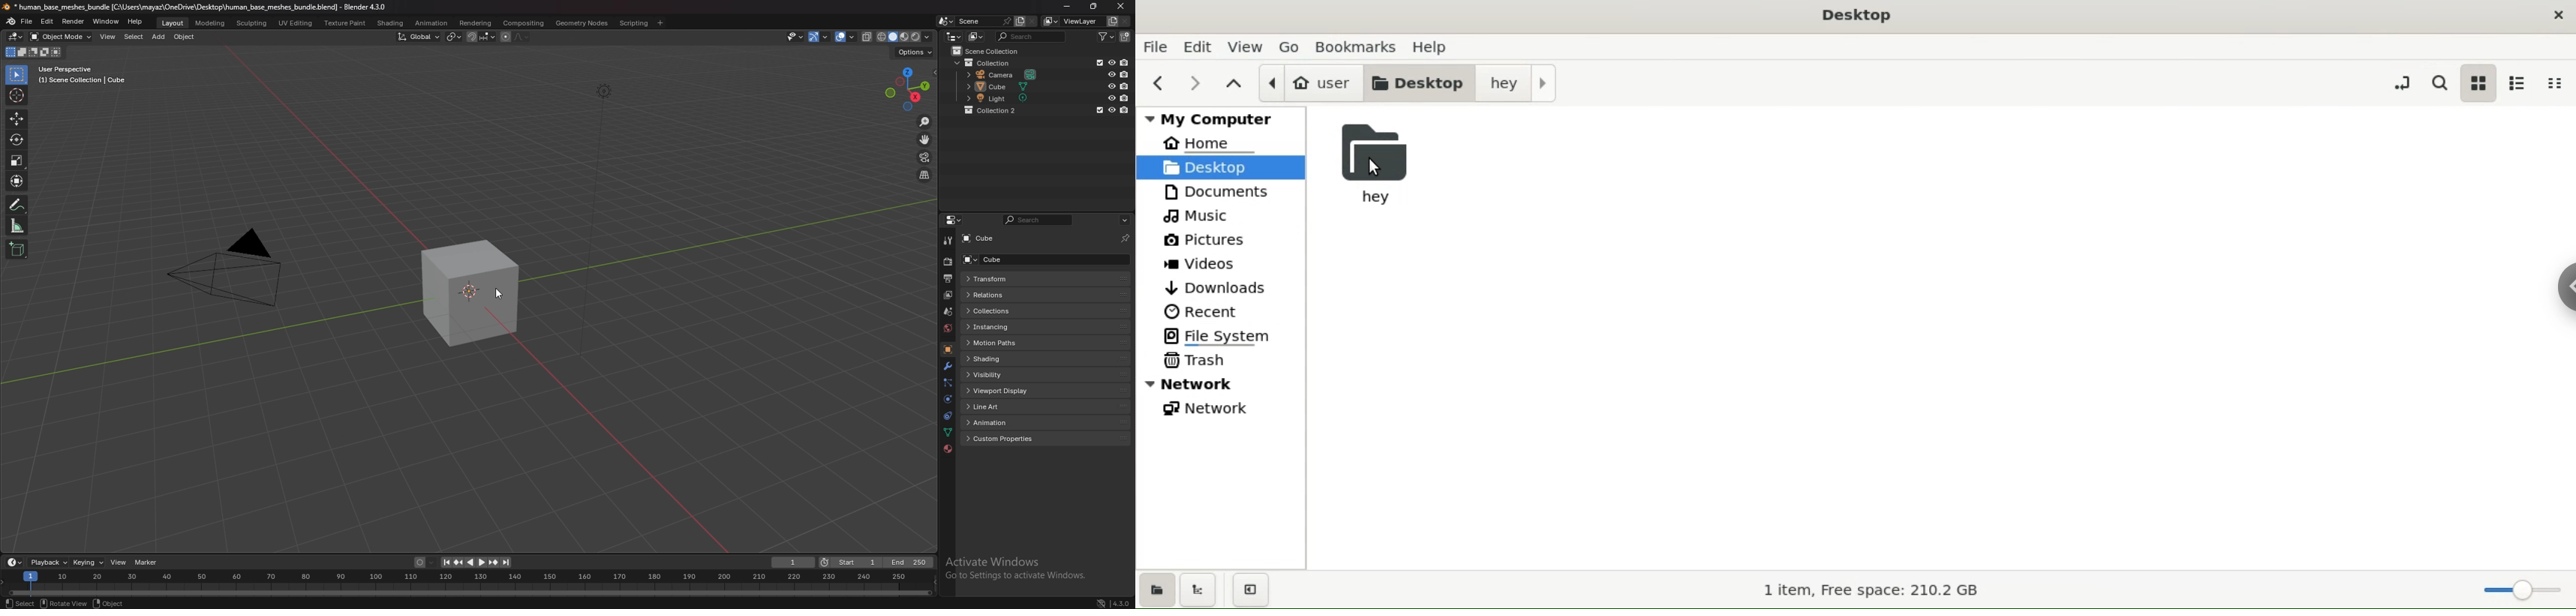  What do you see at coordinates (954, 36) in the screenshot?
I see `editor type` at bounding box center [954, 36].